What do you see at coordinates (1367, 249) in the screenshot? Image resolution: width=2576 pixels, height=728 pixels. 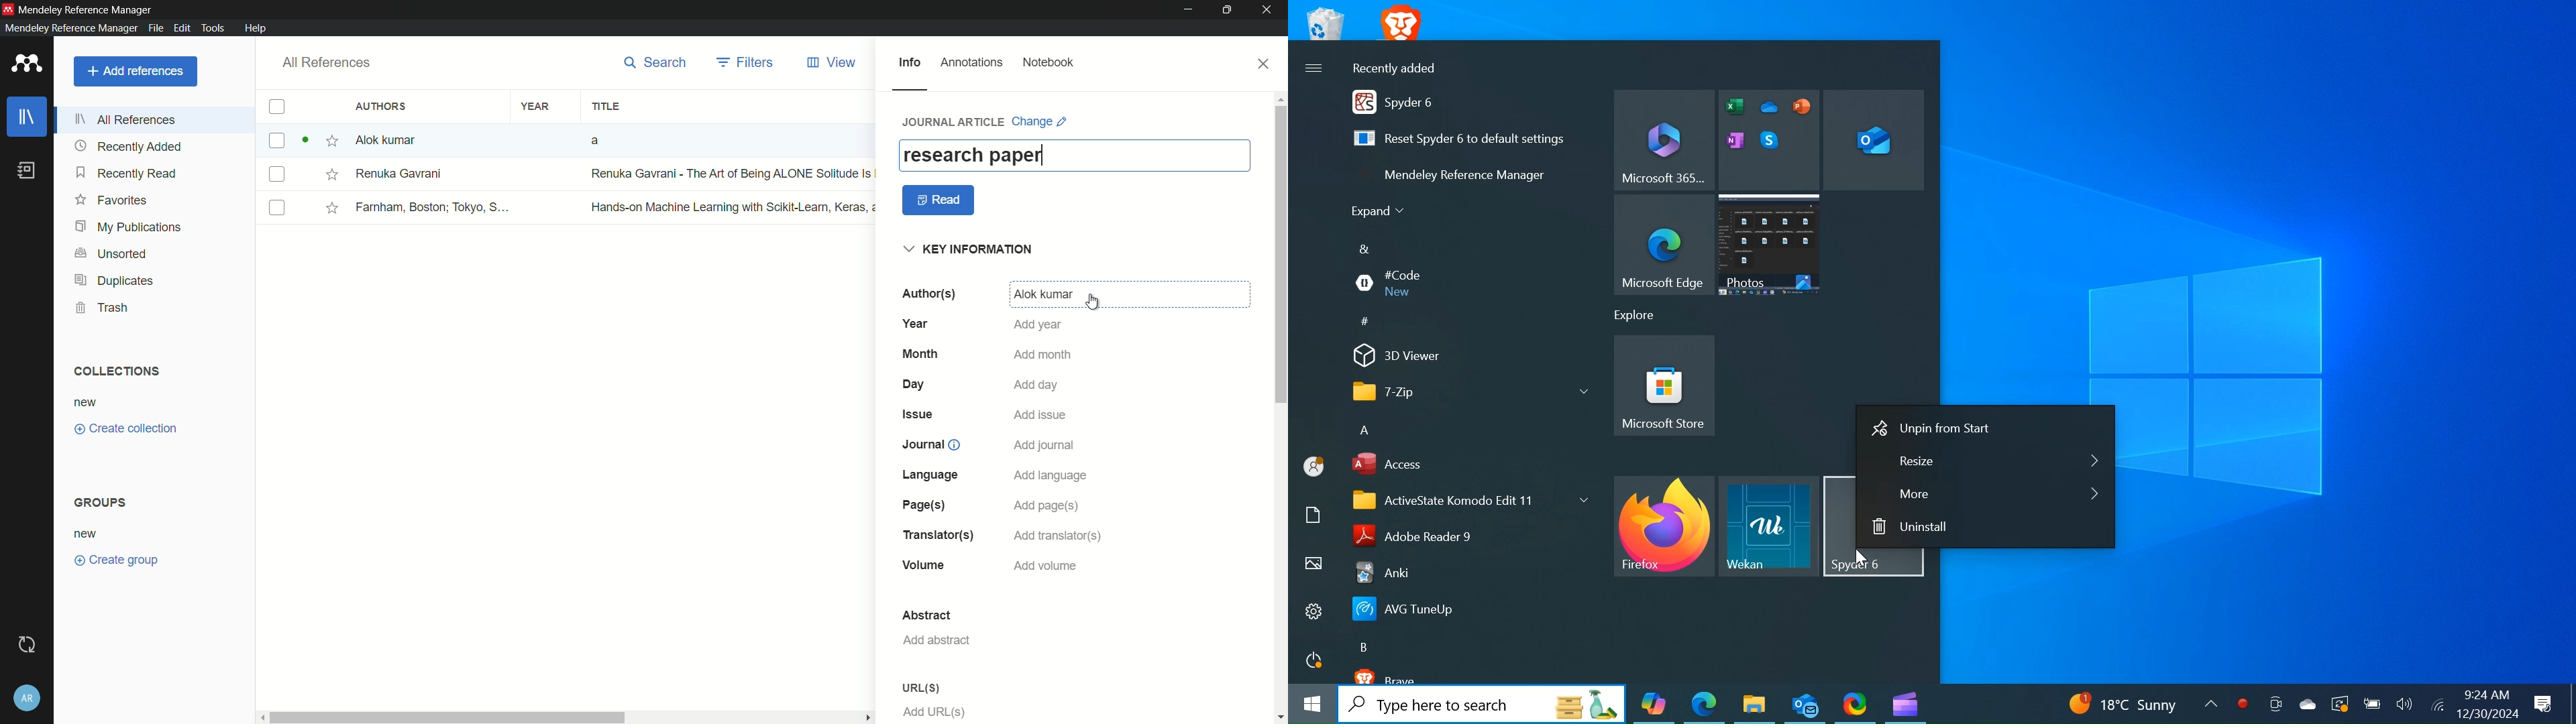 I see `&` at bounding box center [1367, 249].